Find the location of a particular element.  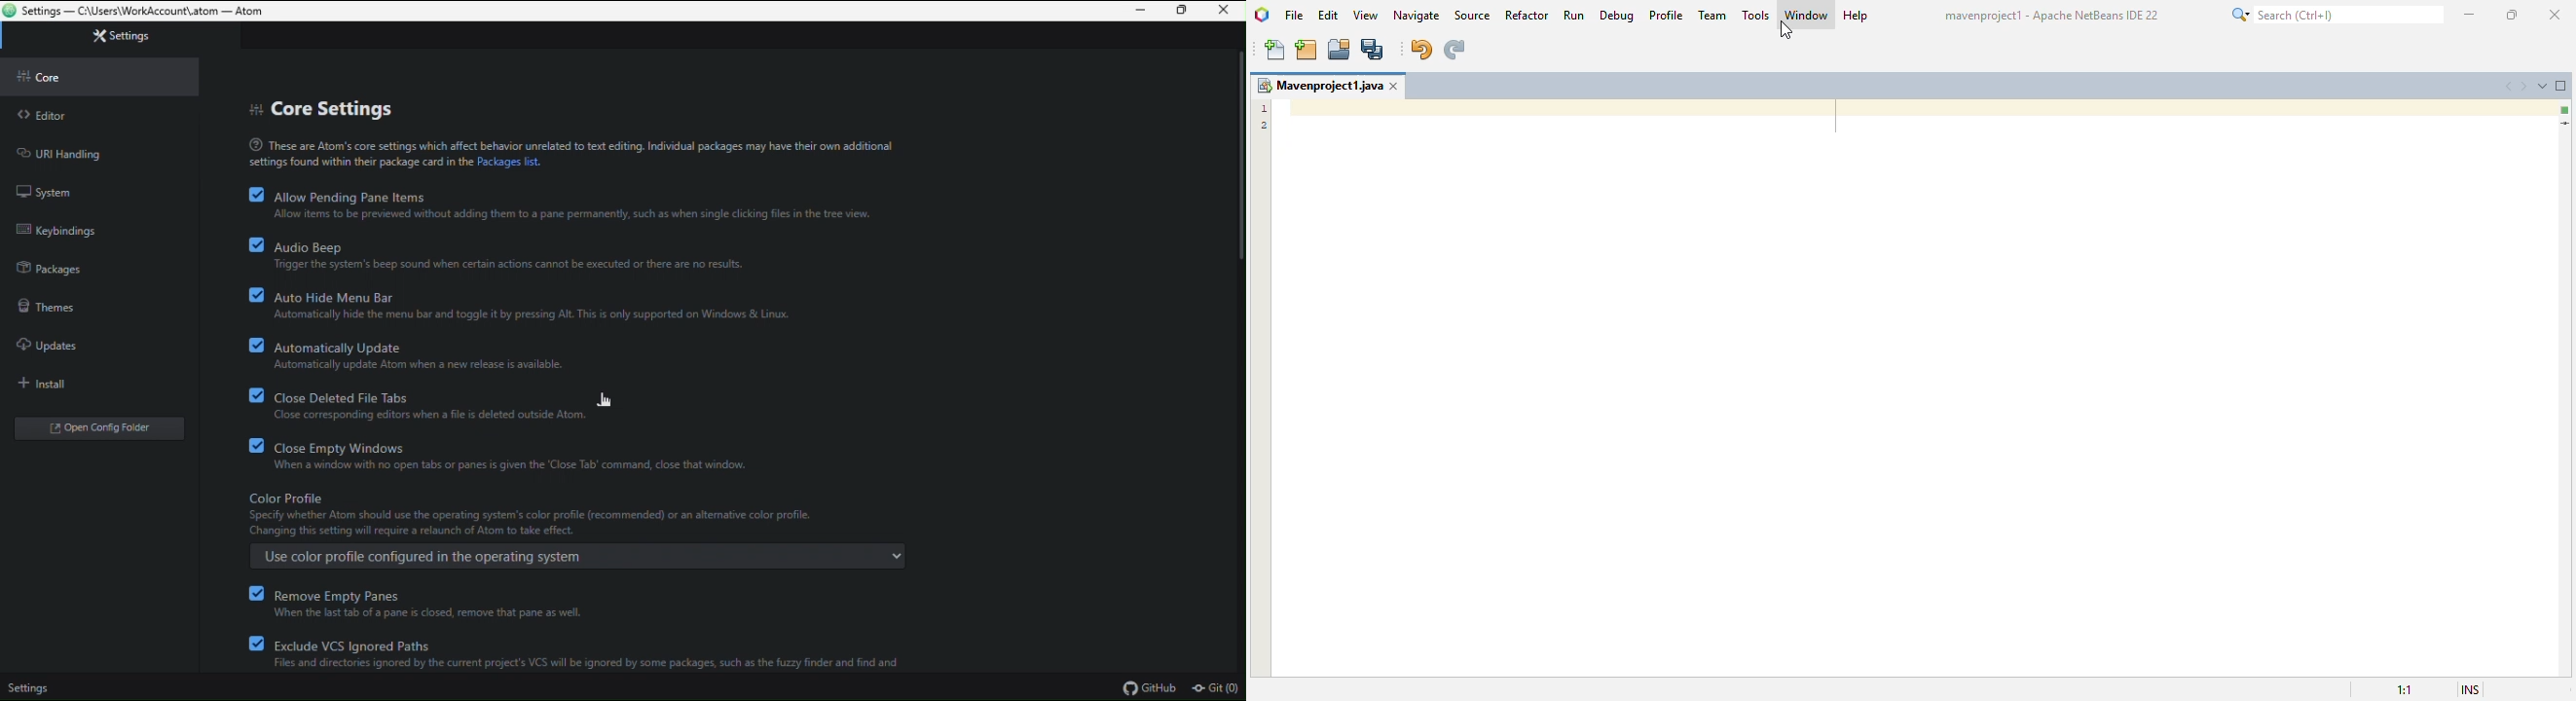

themes is located at coordinates (64, 303).